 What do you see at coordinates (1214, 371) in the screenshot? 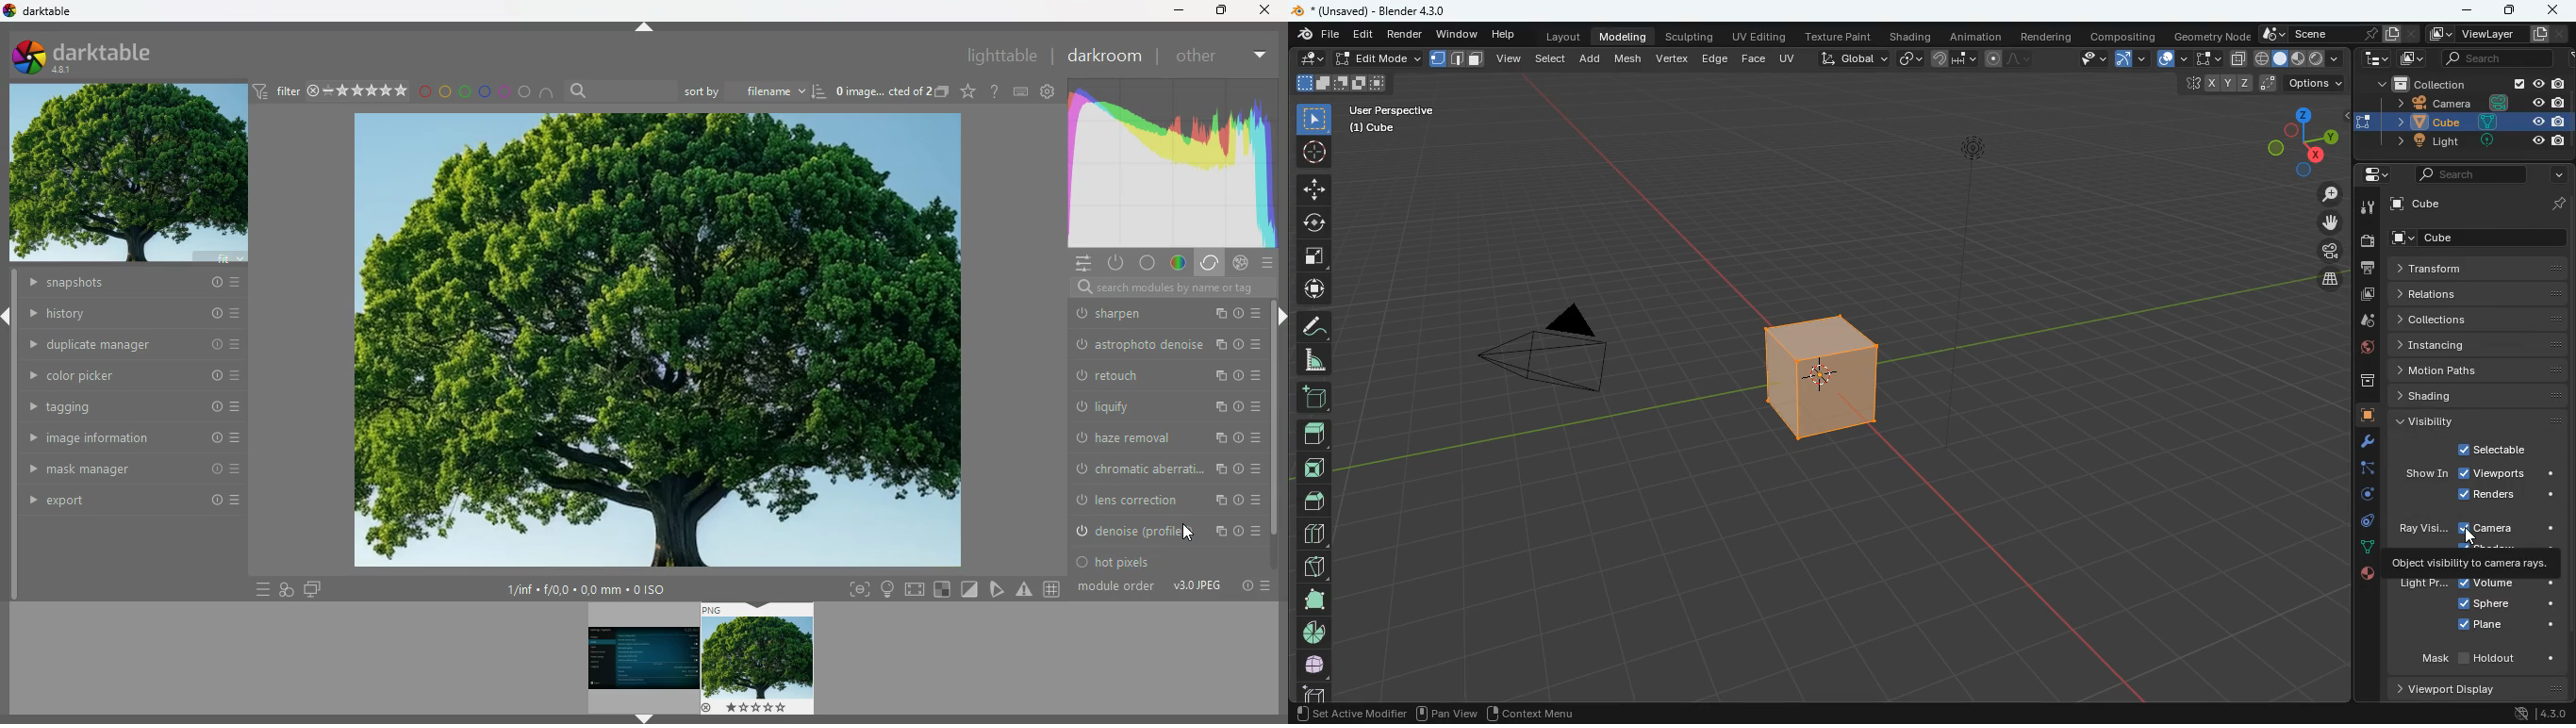
I see `info` at bounding box center [1214, 371].